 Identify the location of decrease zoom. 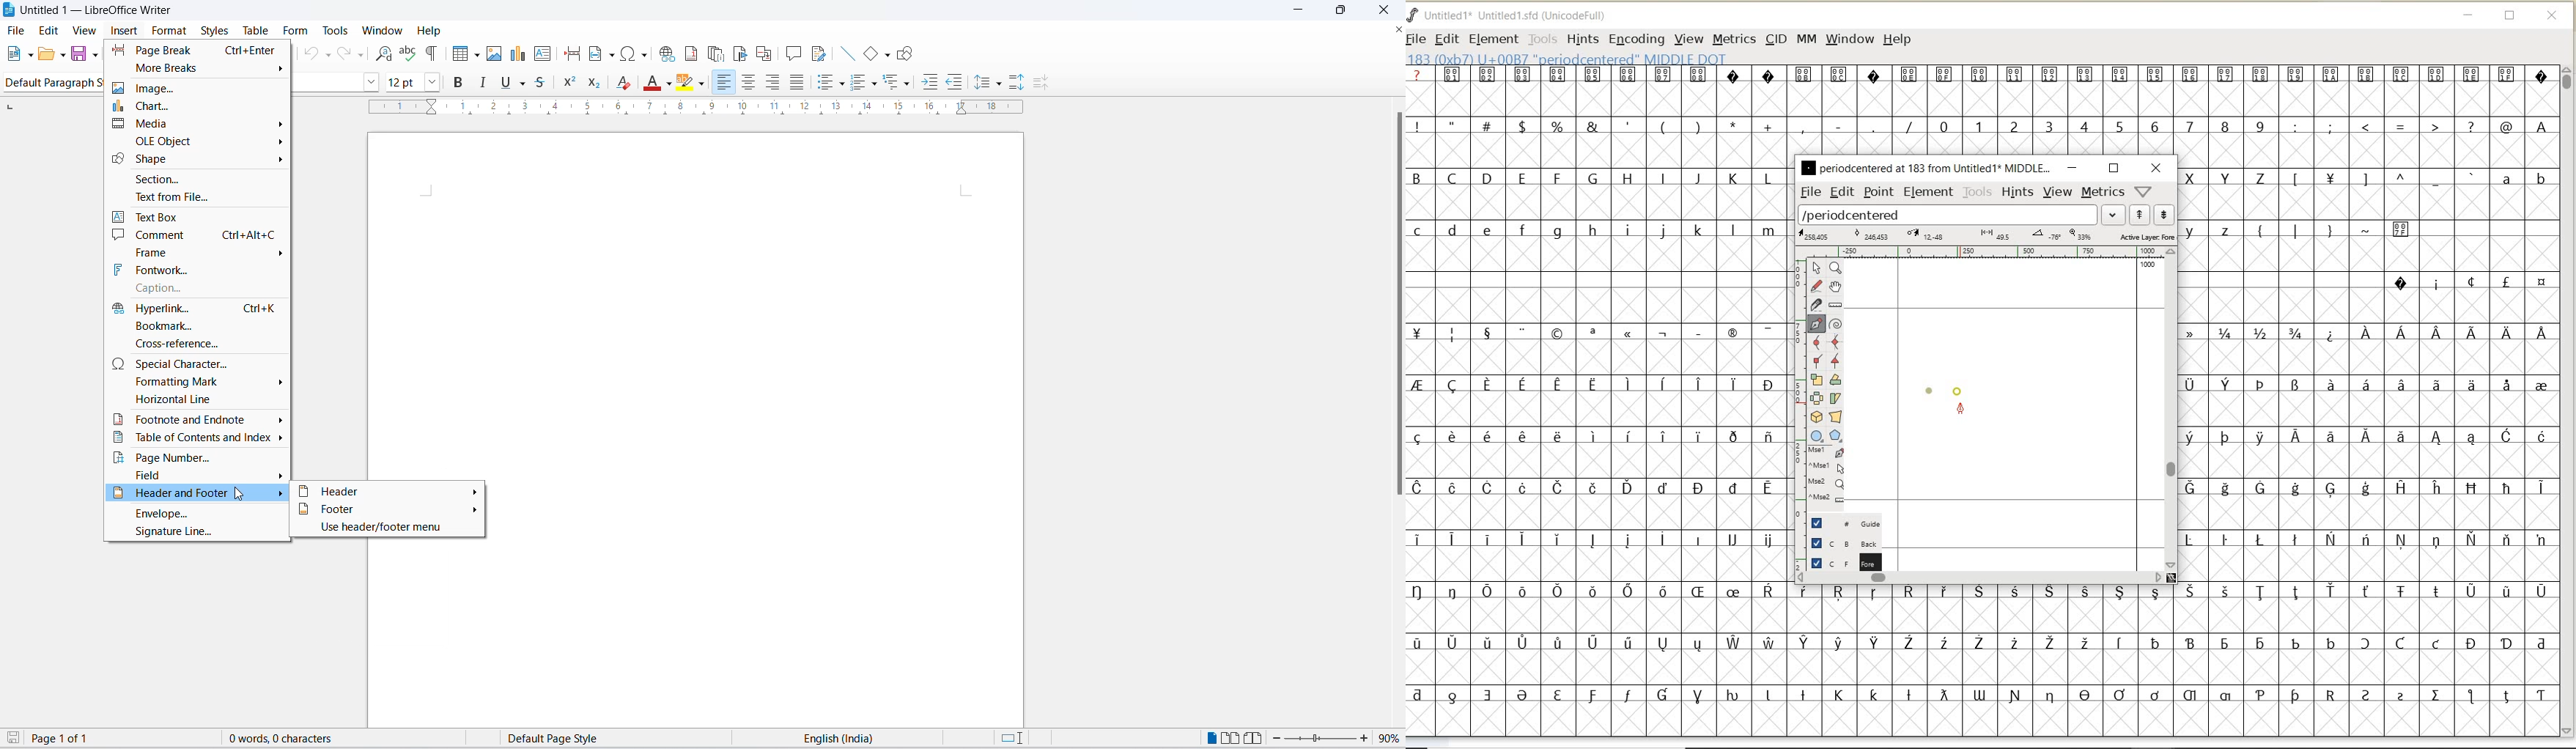
(1274, 739).